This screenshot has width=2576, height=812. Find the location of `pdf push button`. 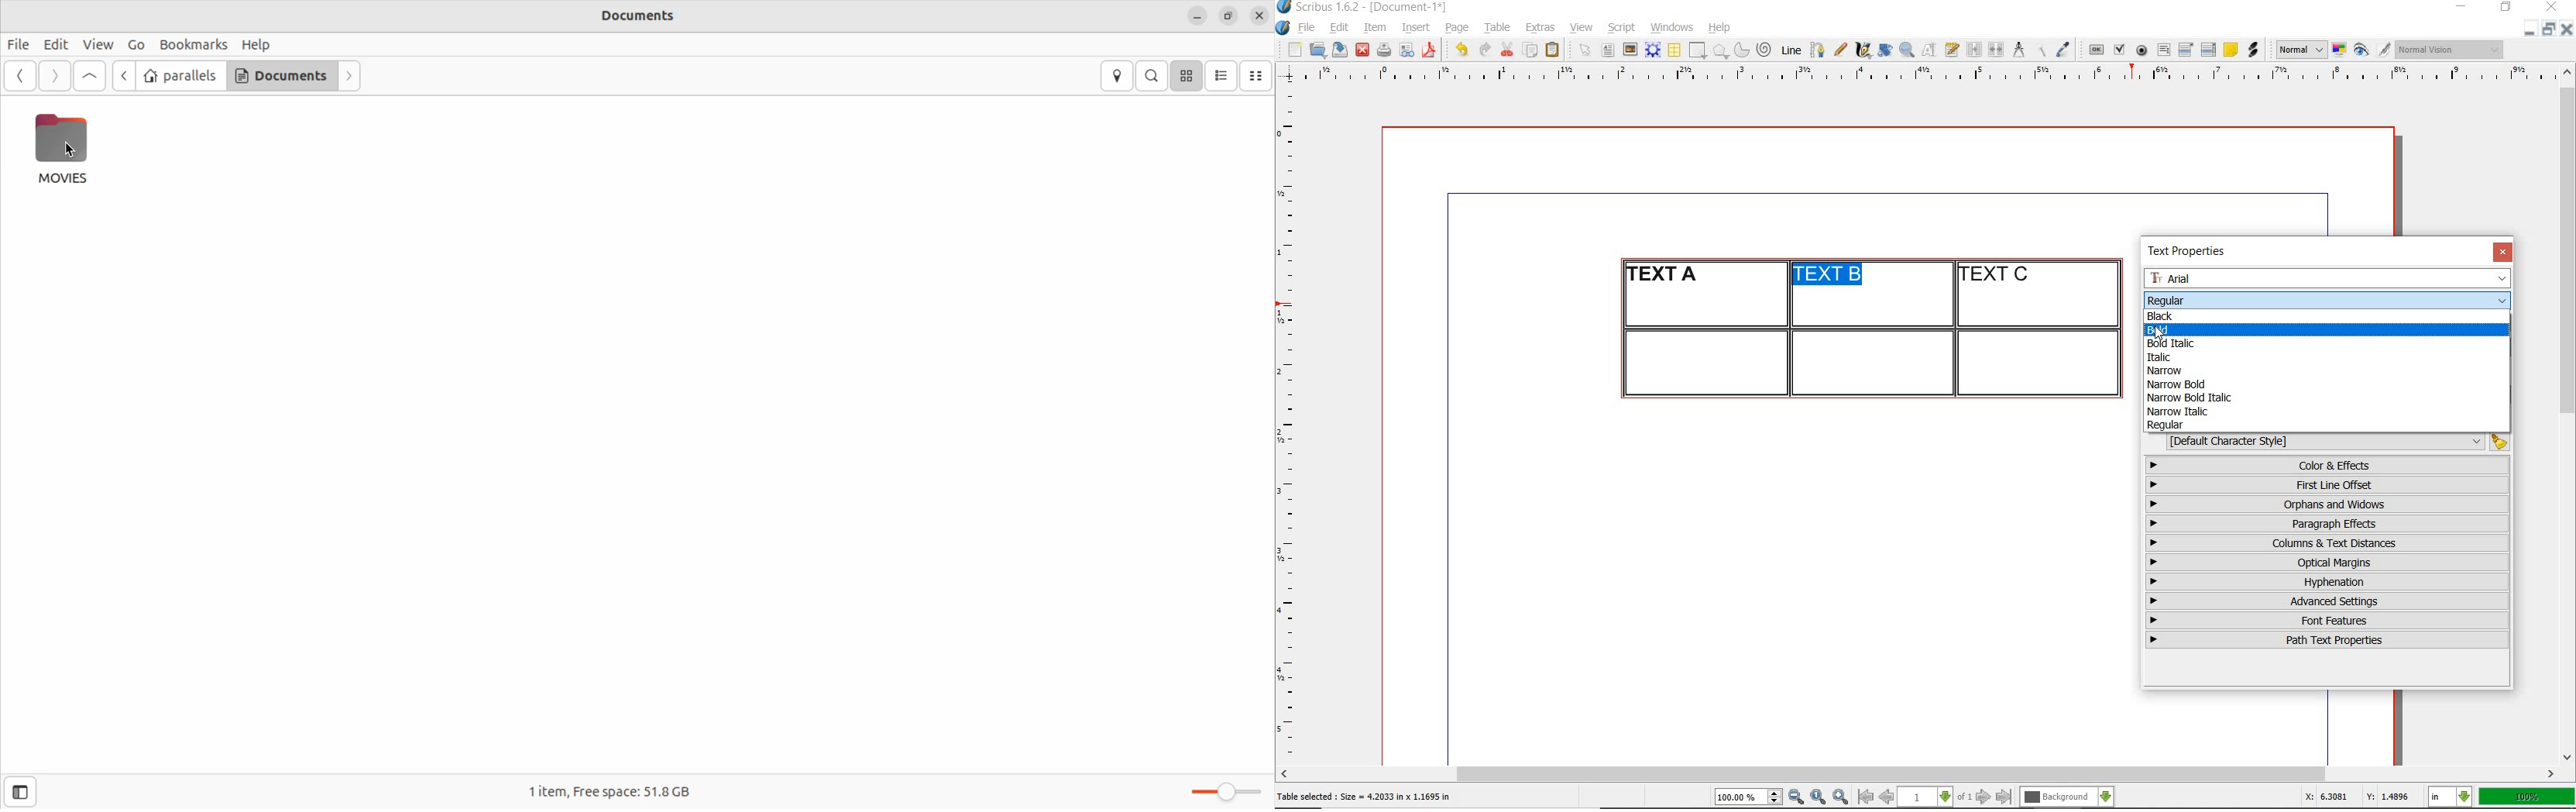

pdf push button is located at coordinates (2097, 50).